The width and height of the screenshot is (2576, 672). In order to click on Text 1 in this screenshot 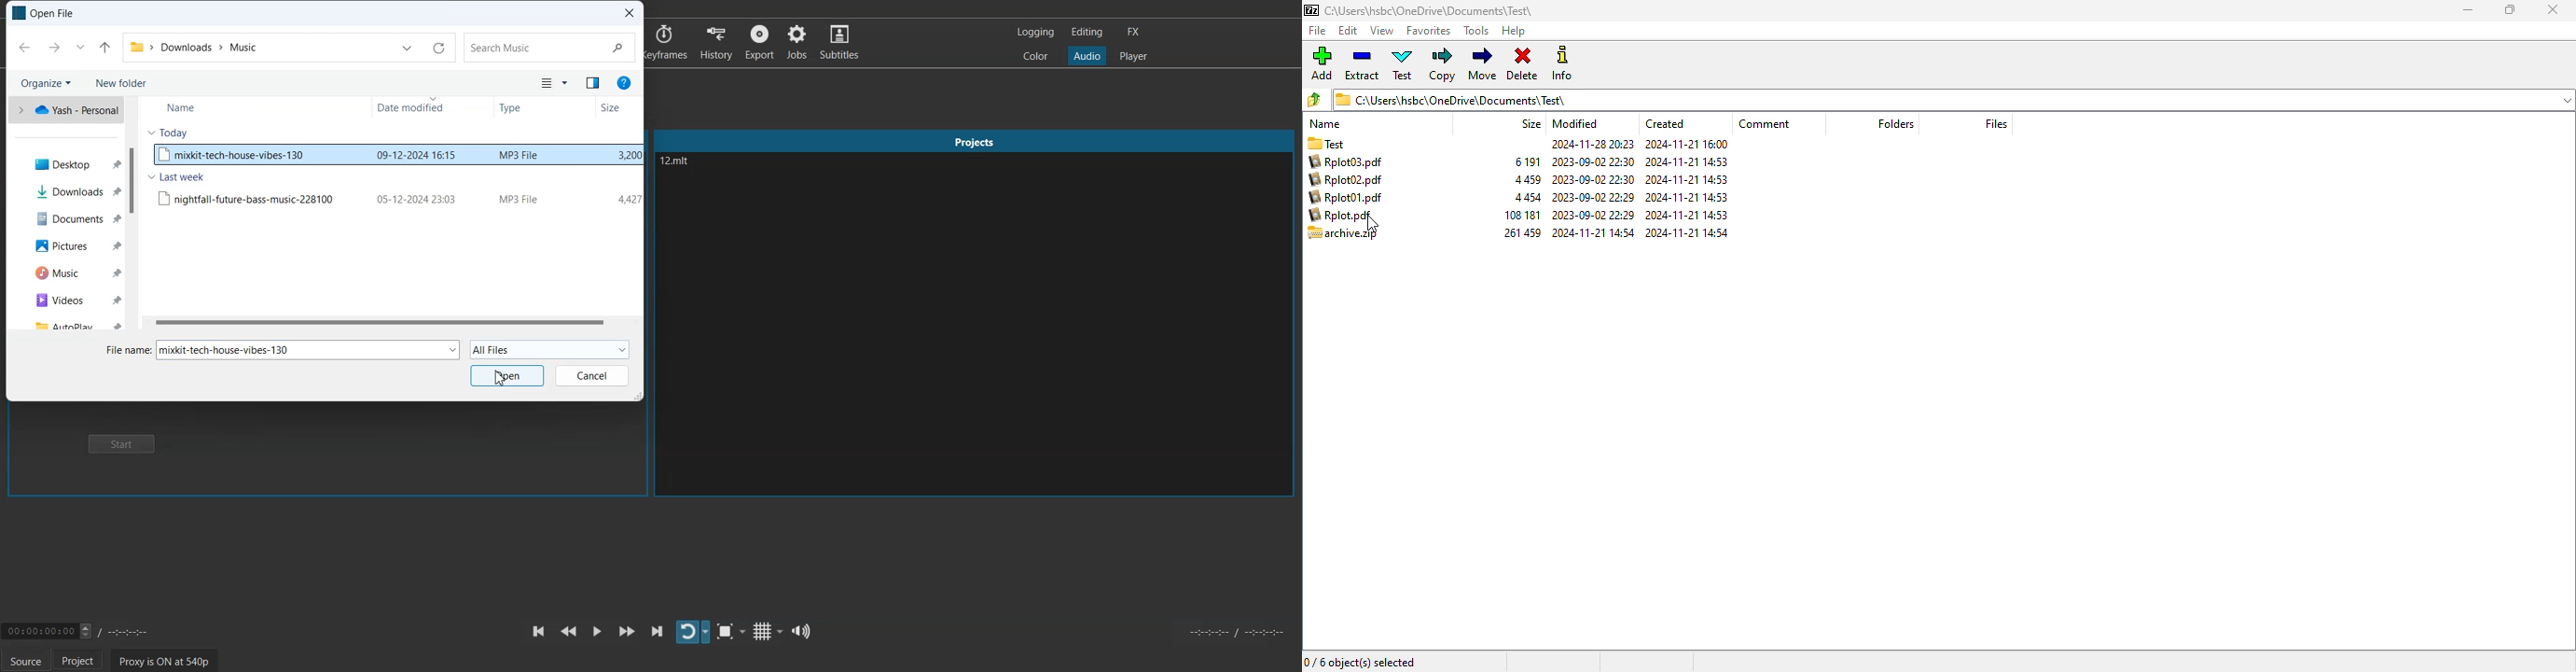, I will do `click(716, 174)`.